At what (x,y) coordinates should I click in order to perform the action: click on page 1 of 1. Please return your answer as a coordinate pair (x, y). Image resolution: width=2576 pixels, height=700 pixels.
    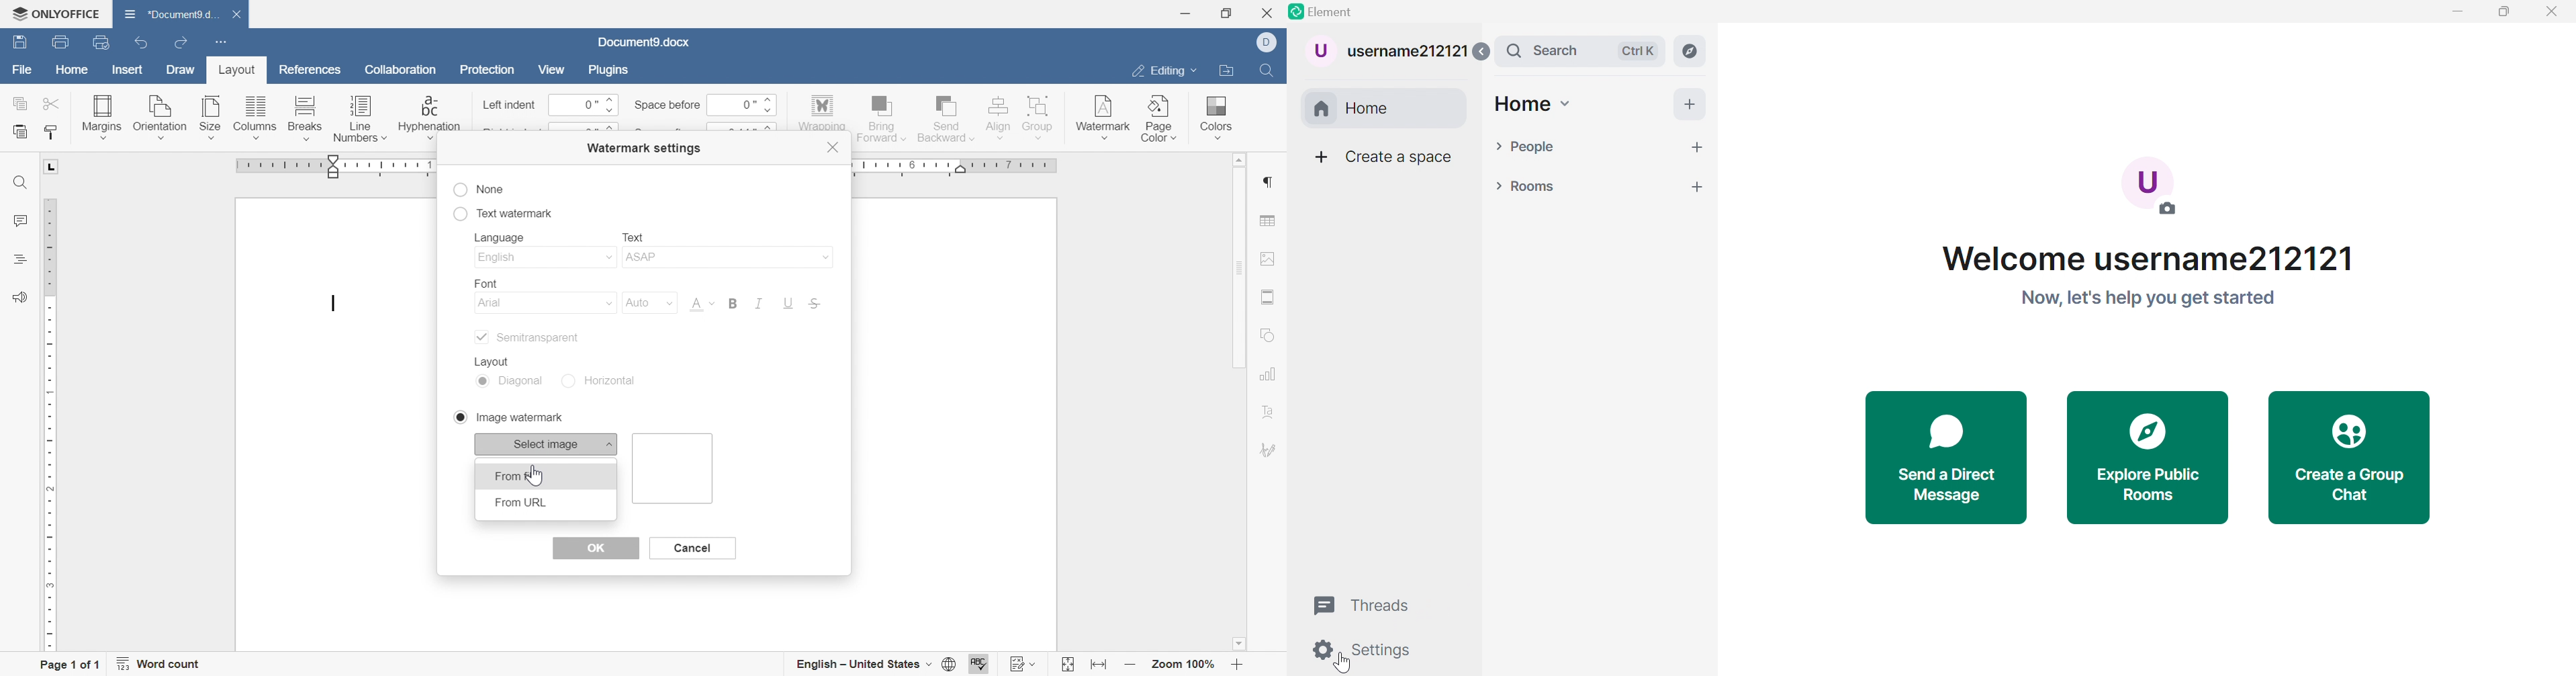
    Looking at the image, I should click on (69, 666).